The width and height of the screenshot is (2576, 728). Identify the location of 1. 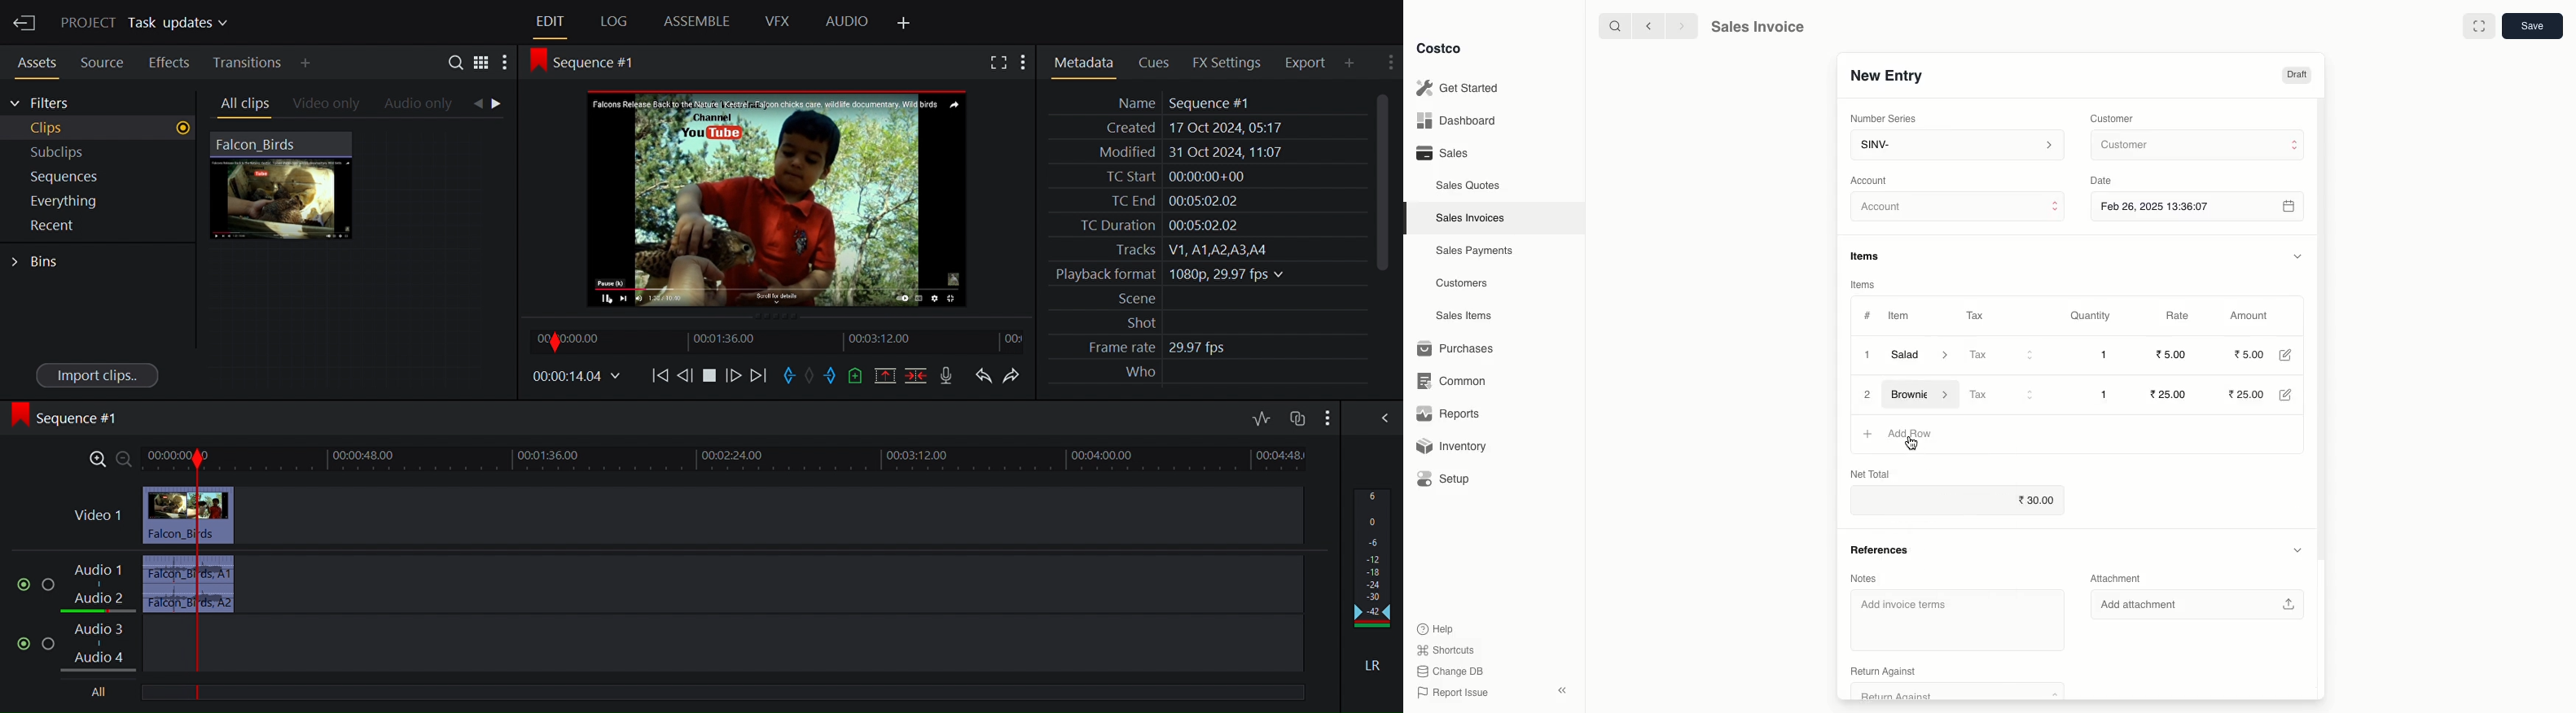
(2104, 355).